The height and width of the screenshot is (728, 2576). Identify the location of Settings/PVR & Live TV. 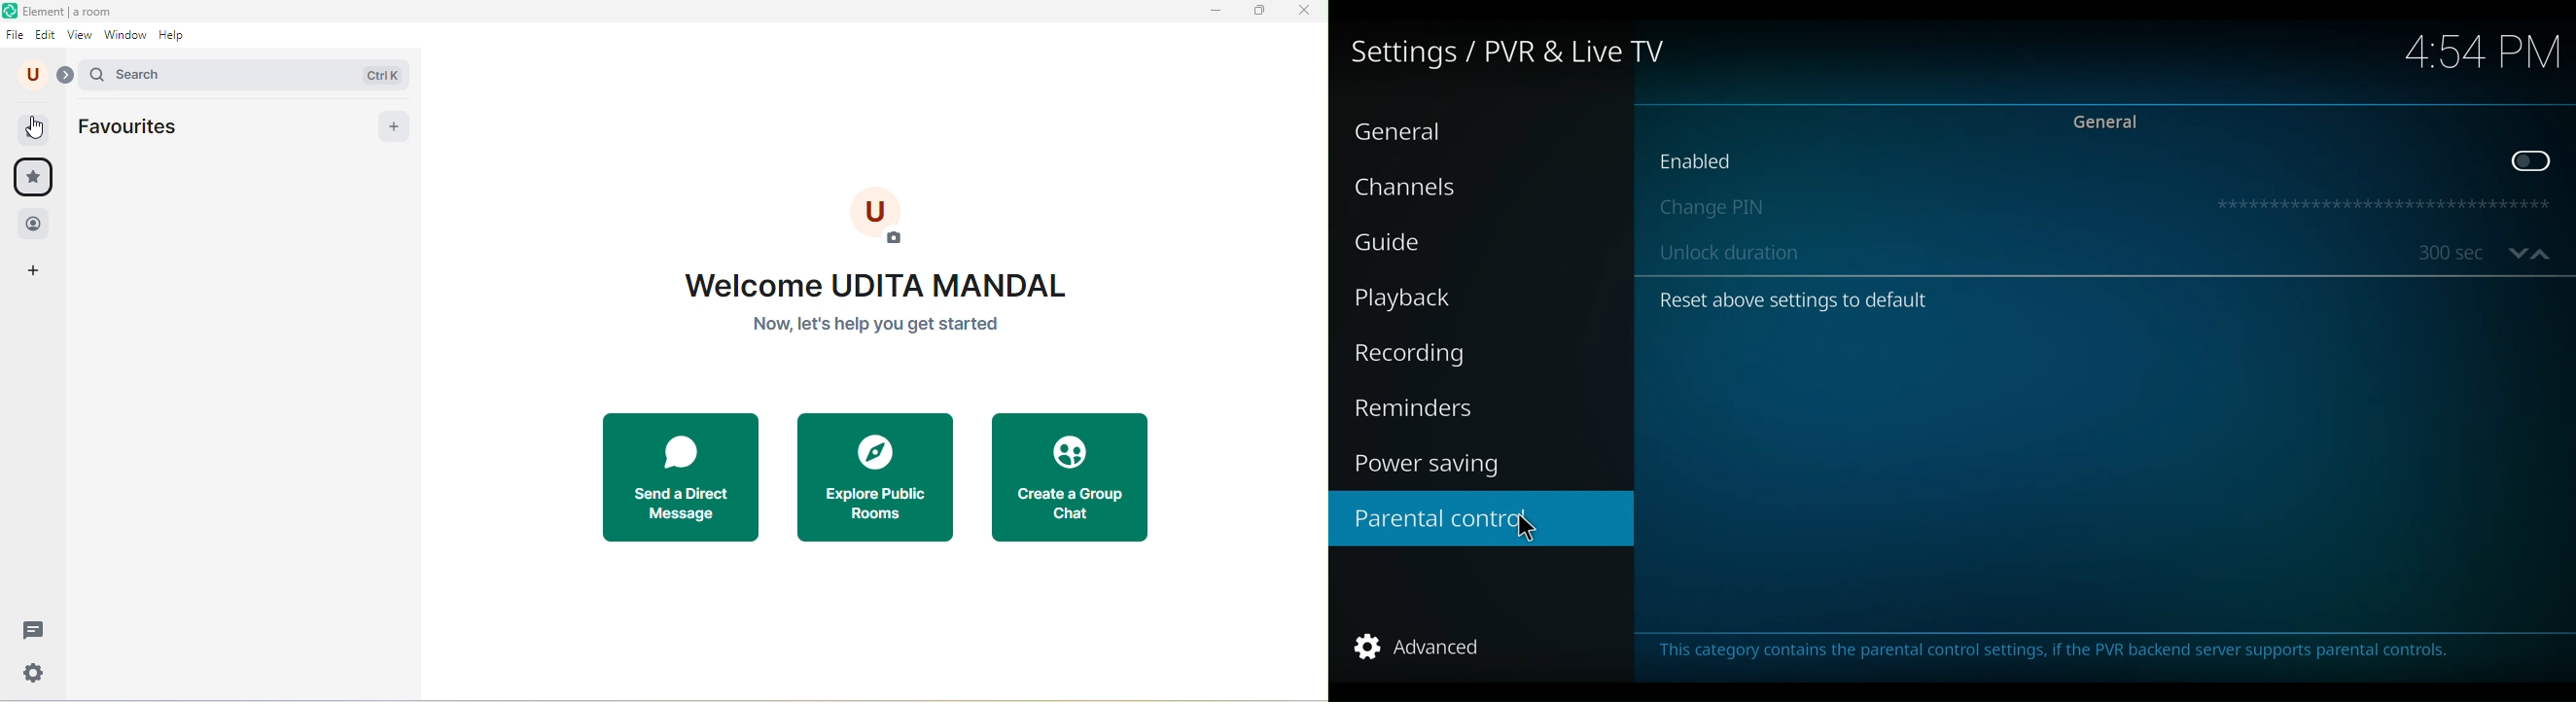
(1506, 53).